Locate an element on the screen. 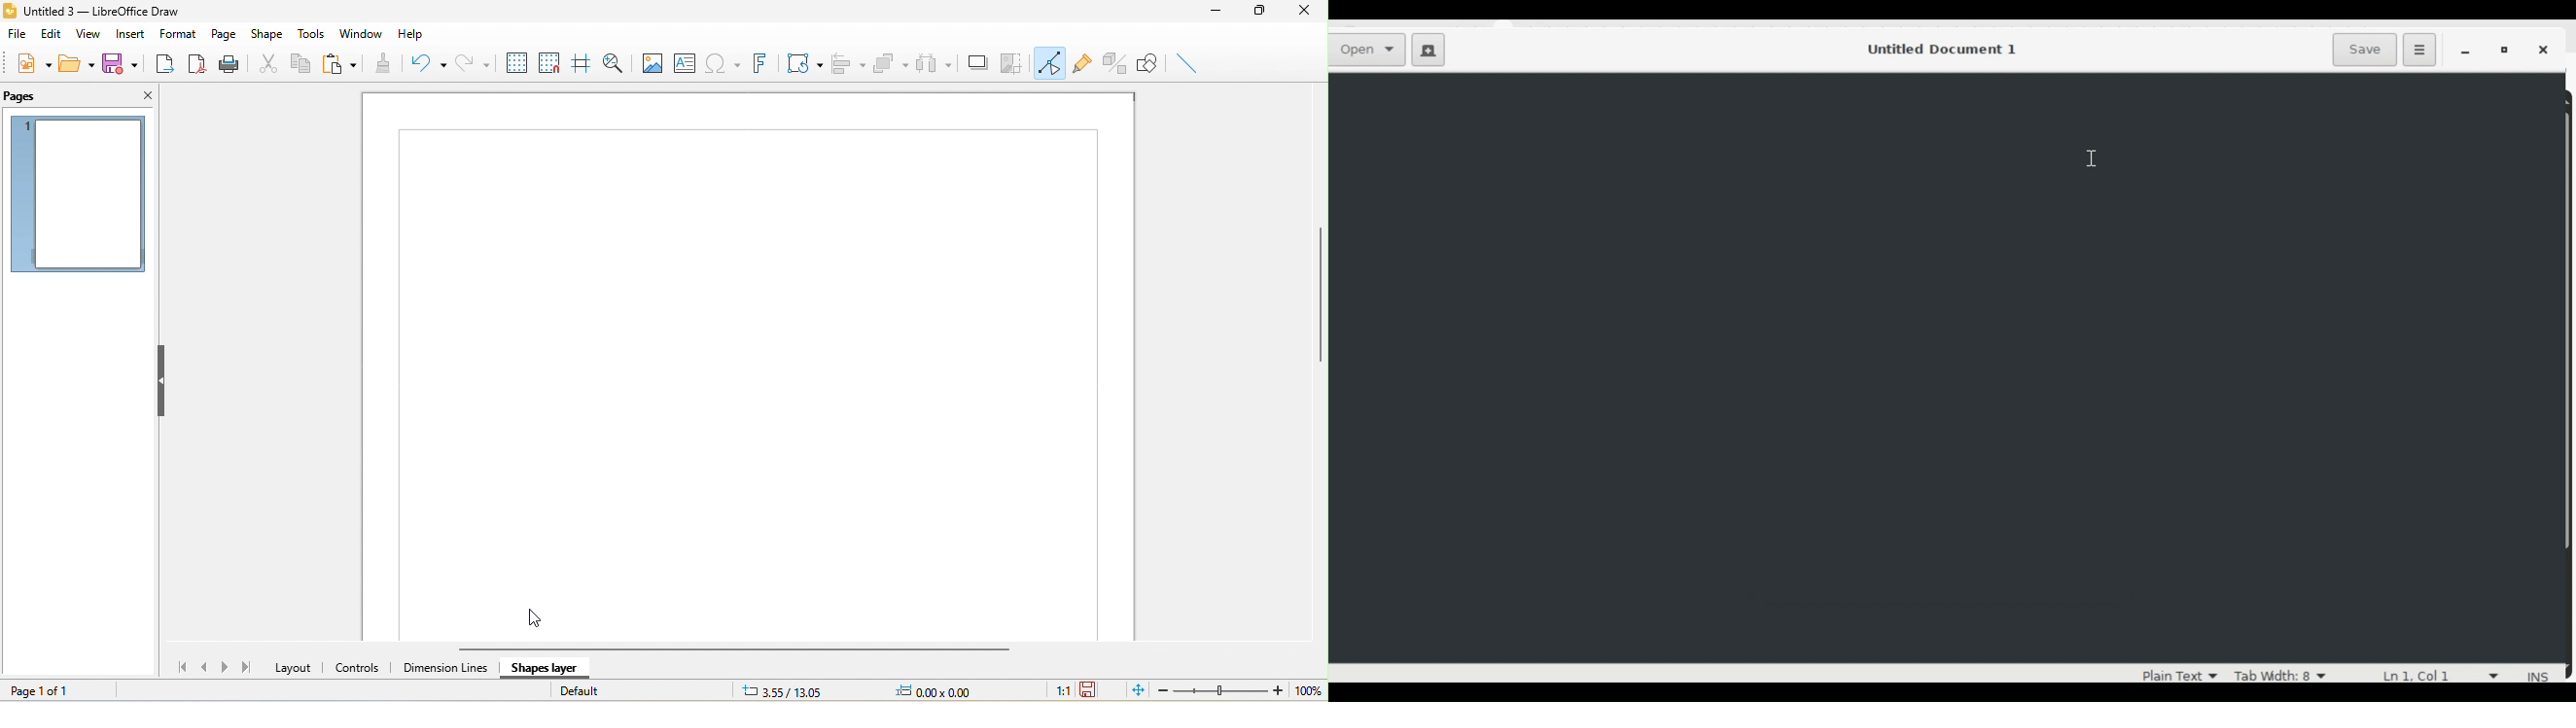  next page is located at coordinates (227, 666).